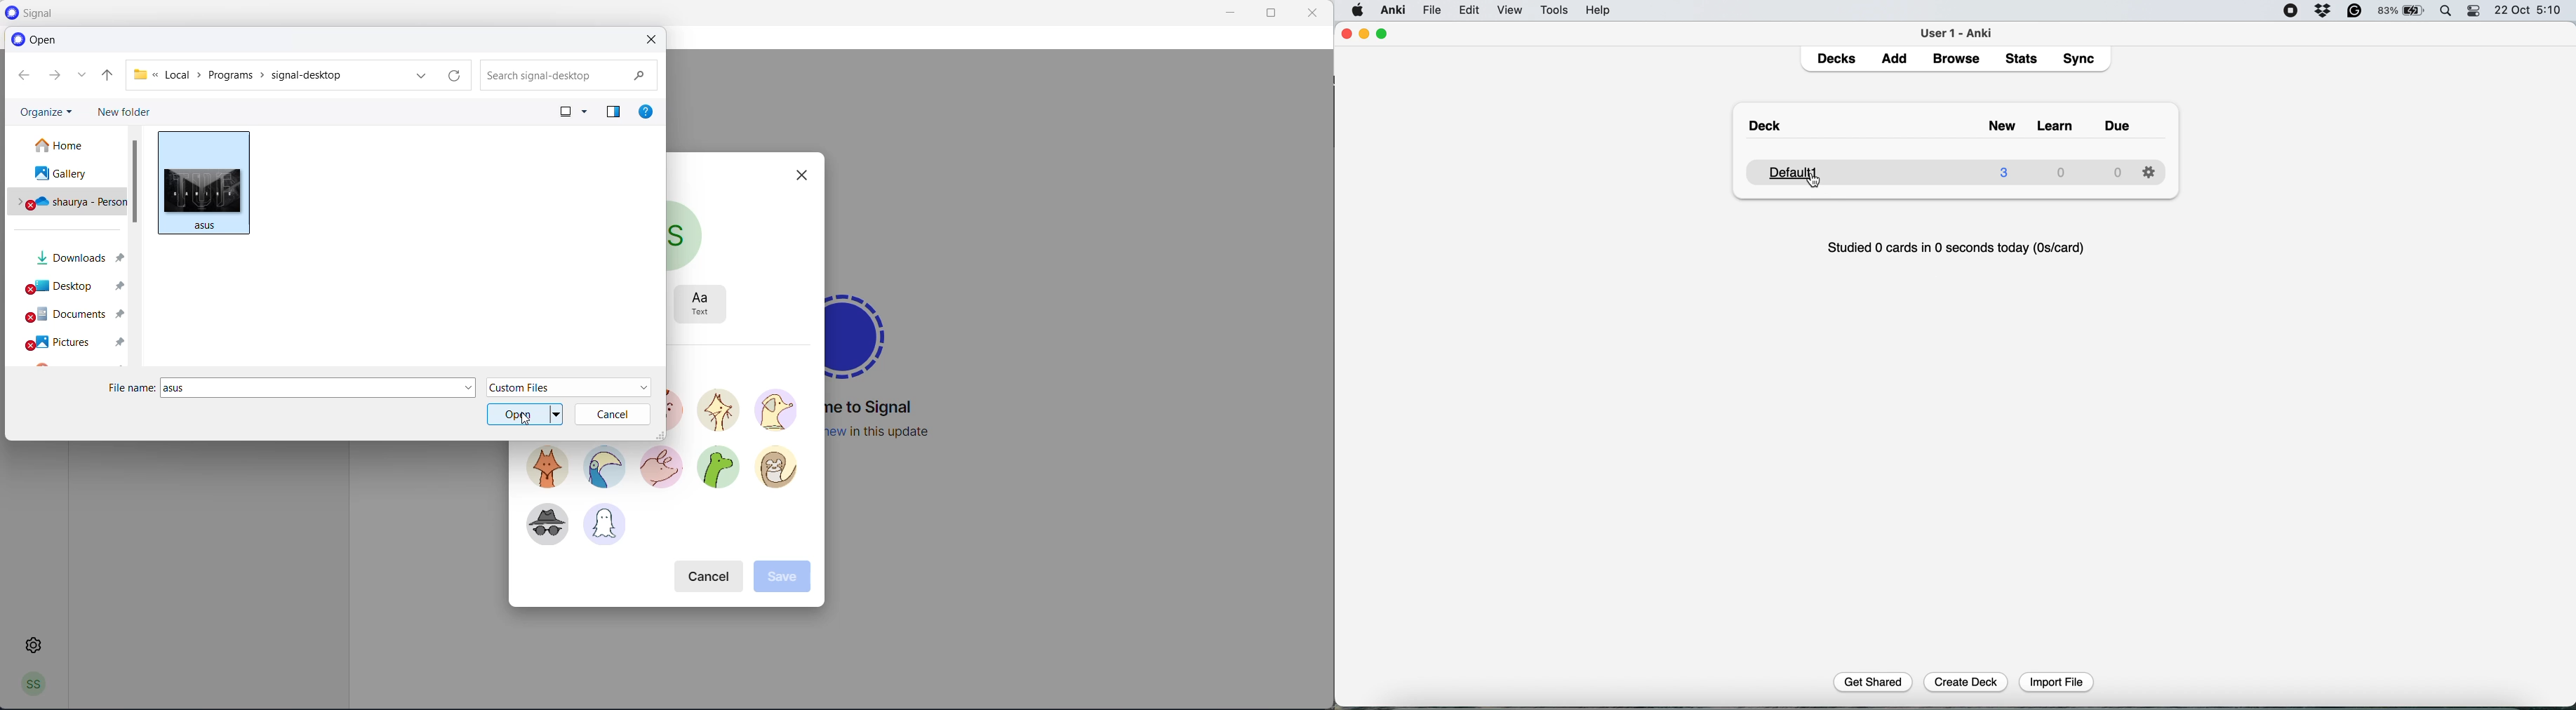 The image size is (2576, 728). I want to click on Studied 0 cards at0 seconds today (0s/card), so click(1959, 245).